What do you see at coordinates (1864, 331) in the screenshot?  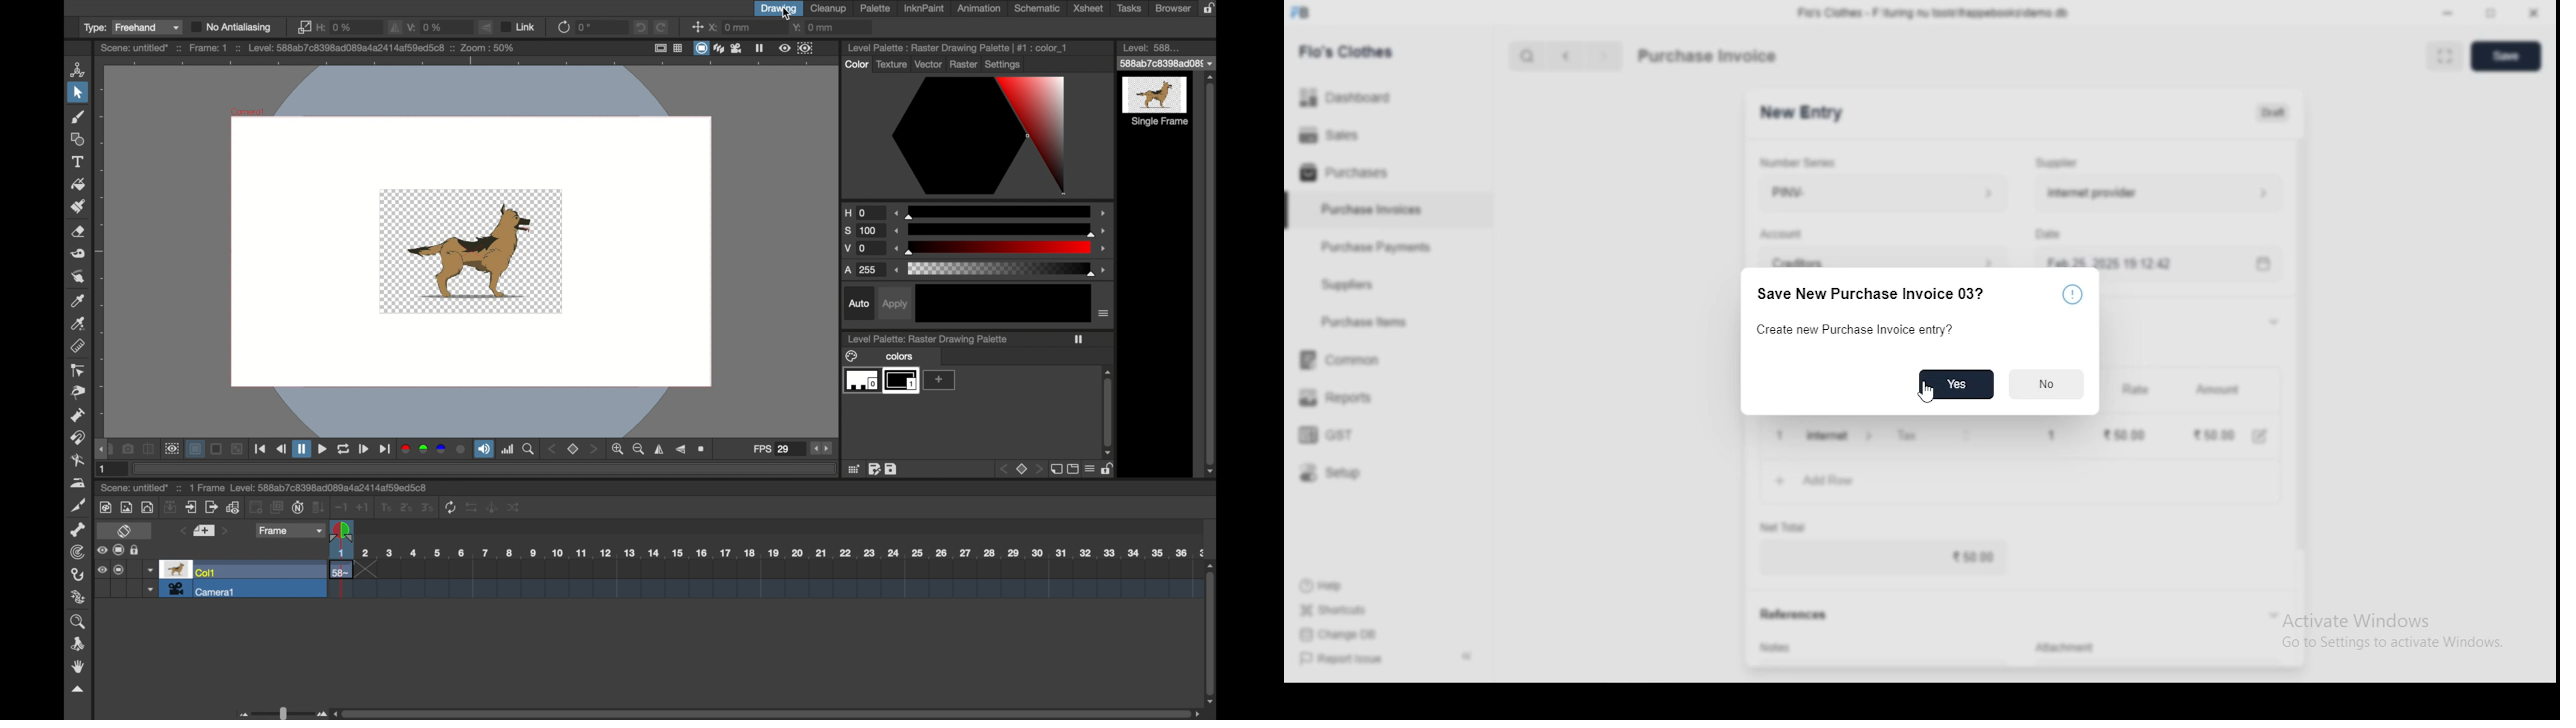 I see `create new purchase invoice entry?` at bounding box center [1864, 331].